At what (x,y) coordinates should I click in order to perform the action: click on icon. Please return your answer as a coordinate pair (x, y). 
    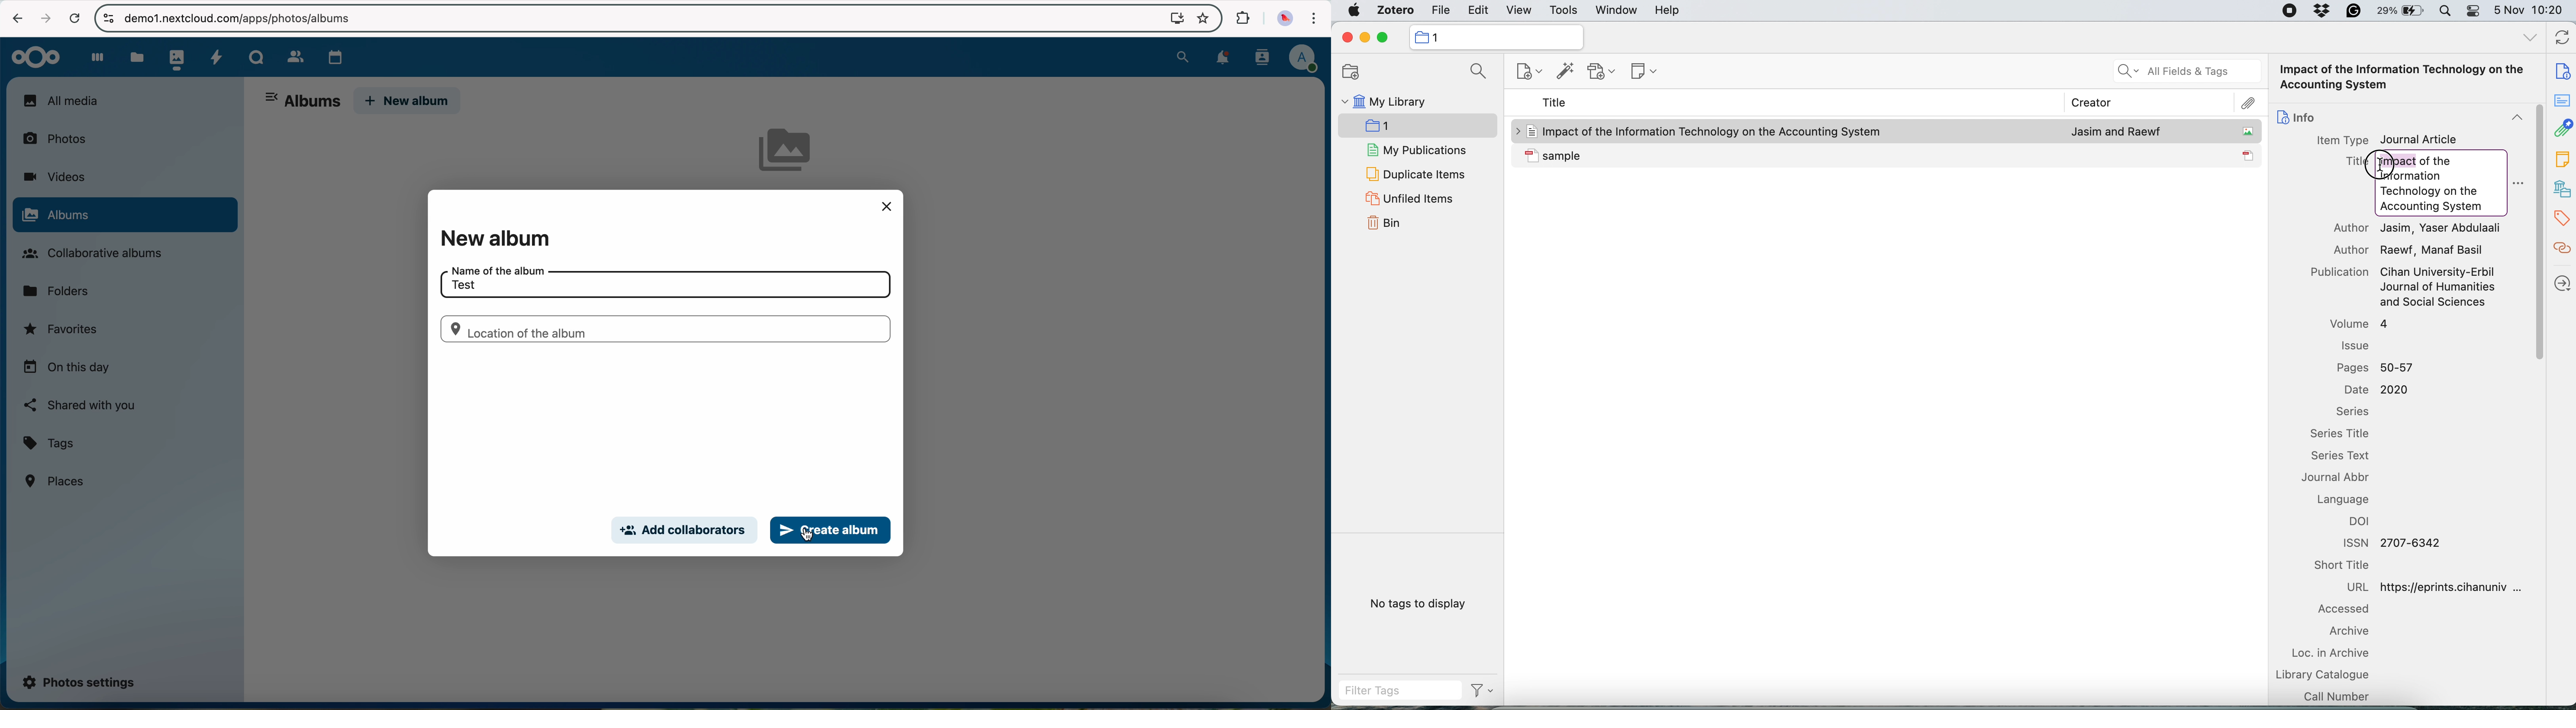
    Looking at the image, I should click on (2249, 155).